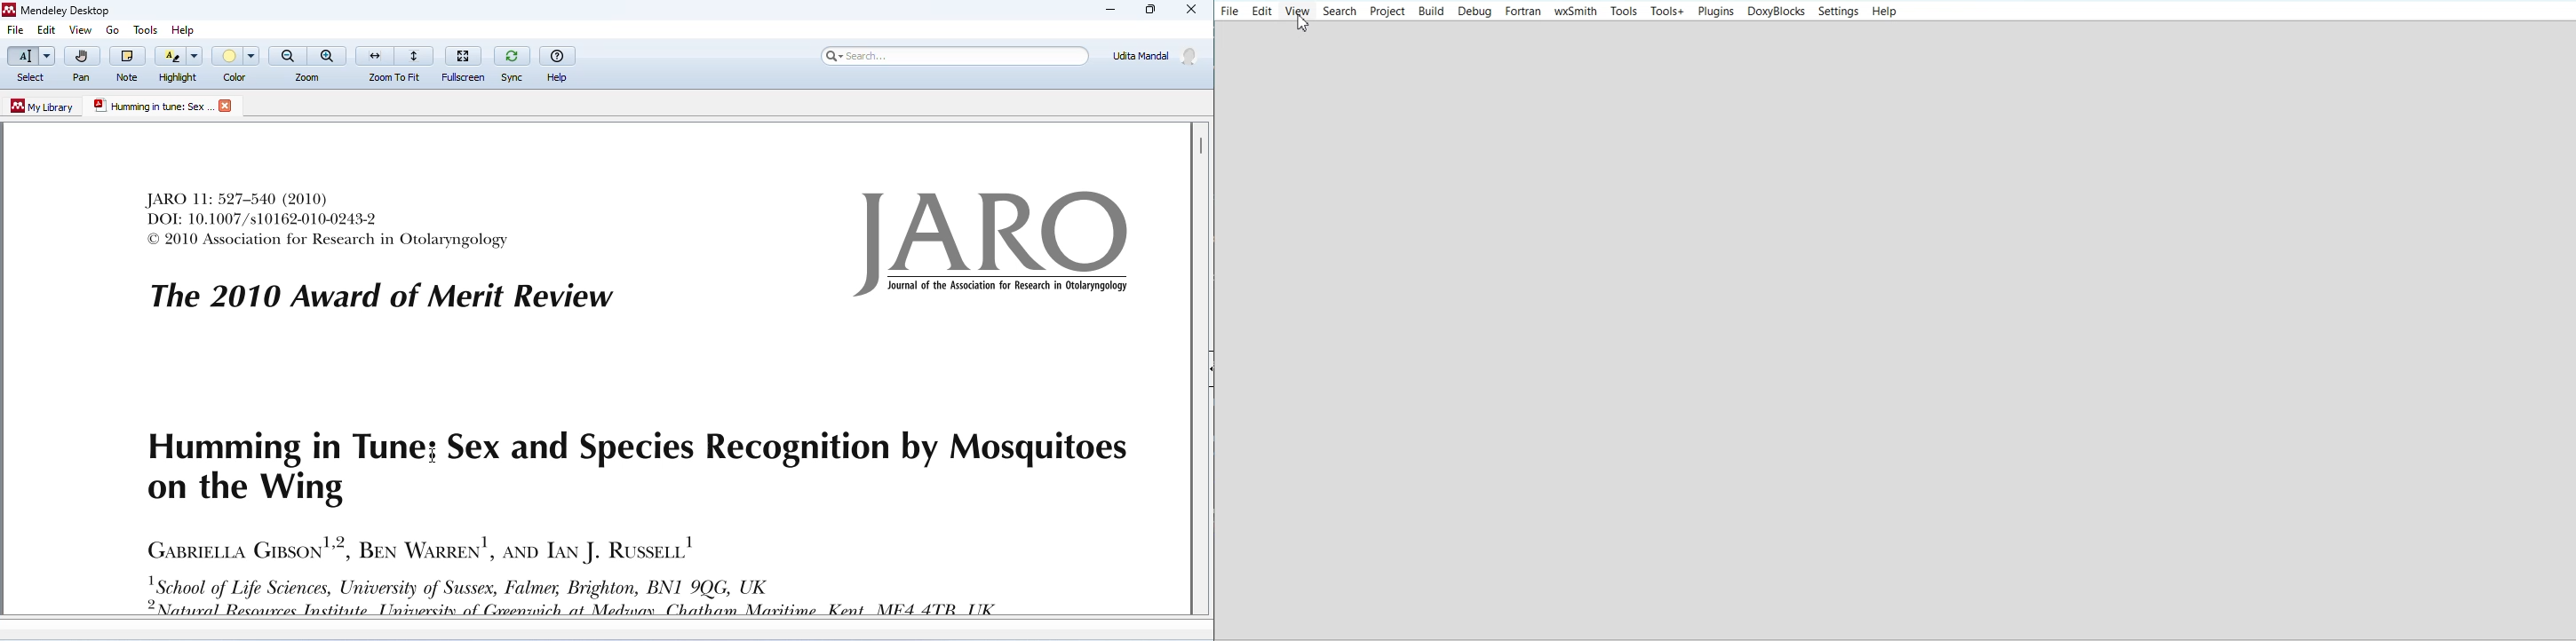  Describe the element at coordinates (127, 63) in the screenshot. I see `note` at that location.